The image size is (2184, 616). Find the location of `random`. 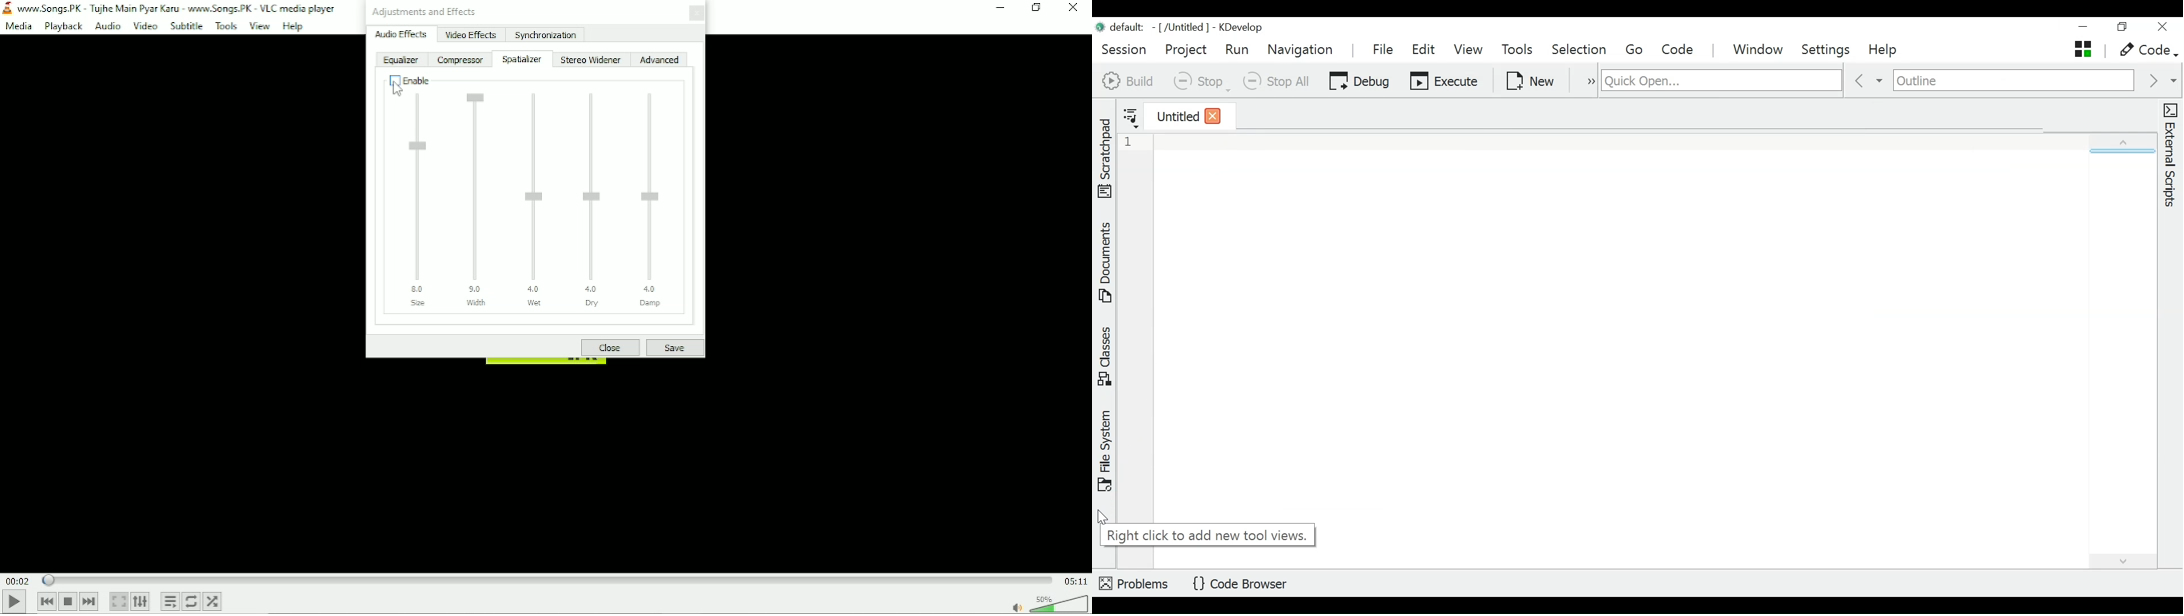

random is located at coordinates (213, 601).